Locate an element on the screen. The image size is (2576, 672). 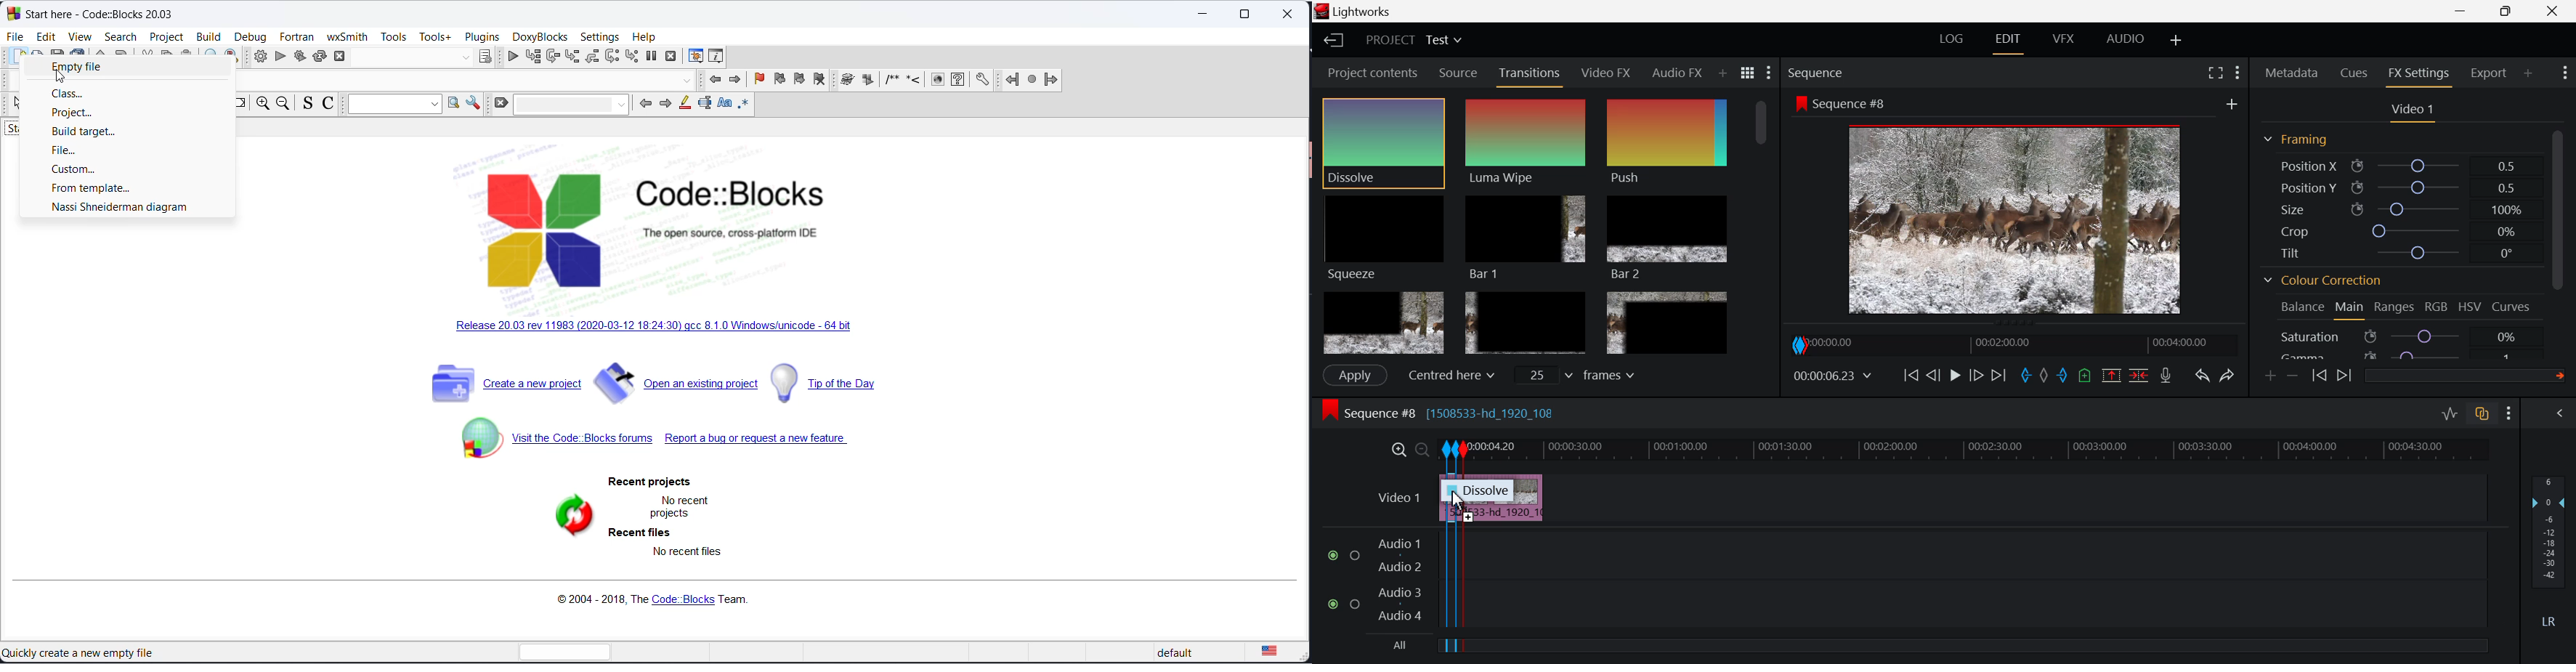
previous bookmark is located at coordinates (778, 81).